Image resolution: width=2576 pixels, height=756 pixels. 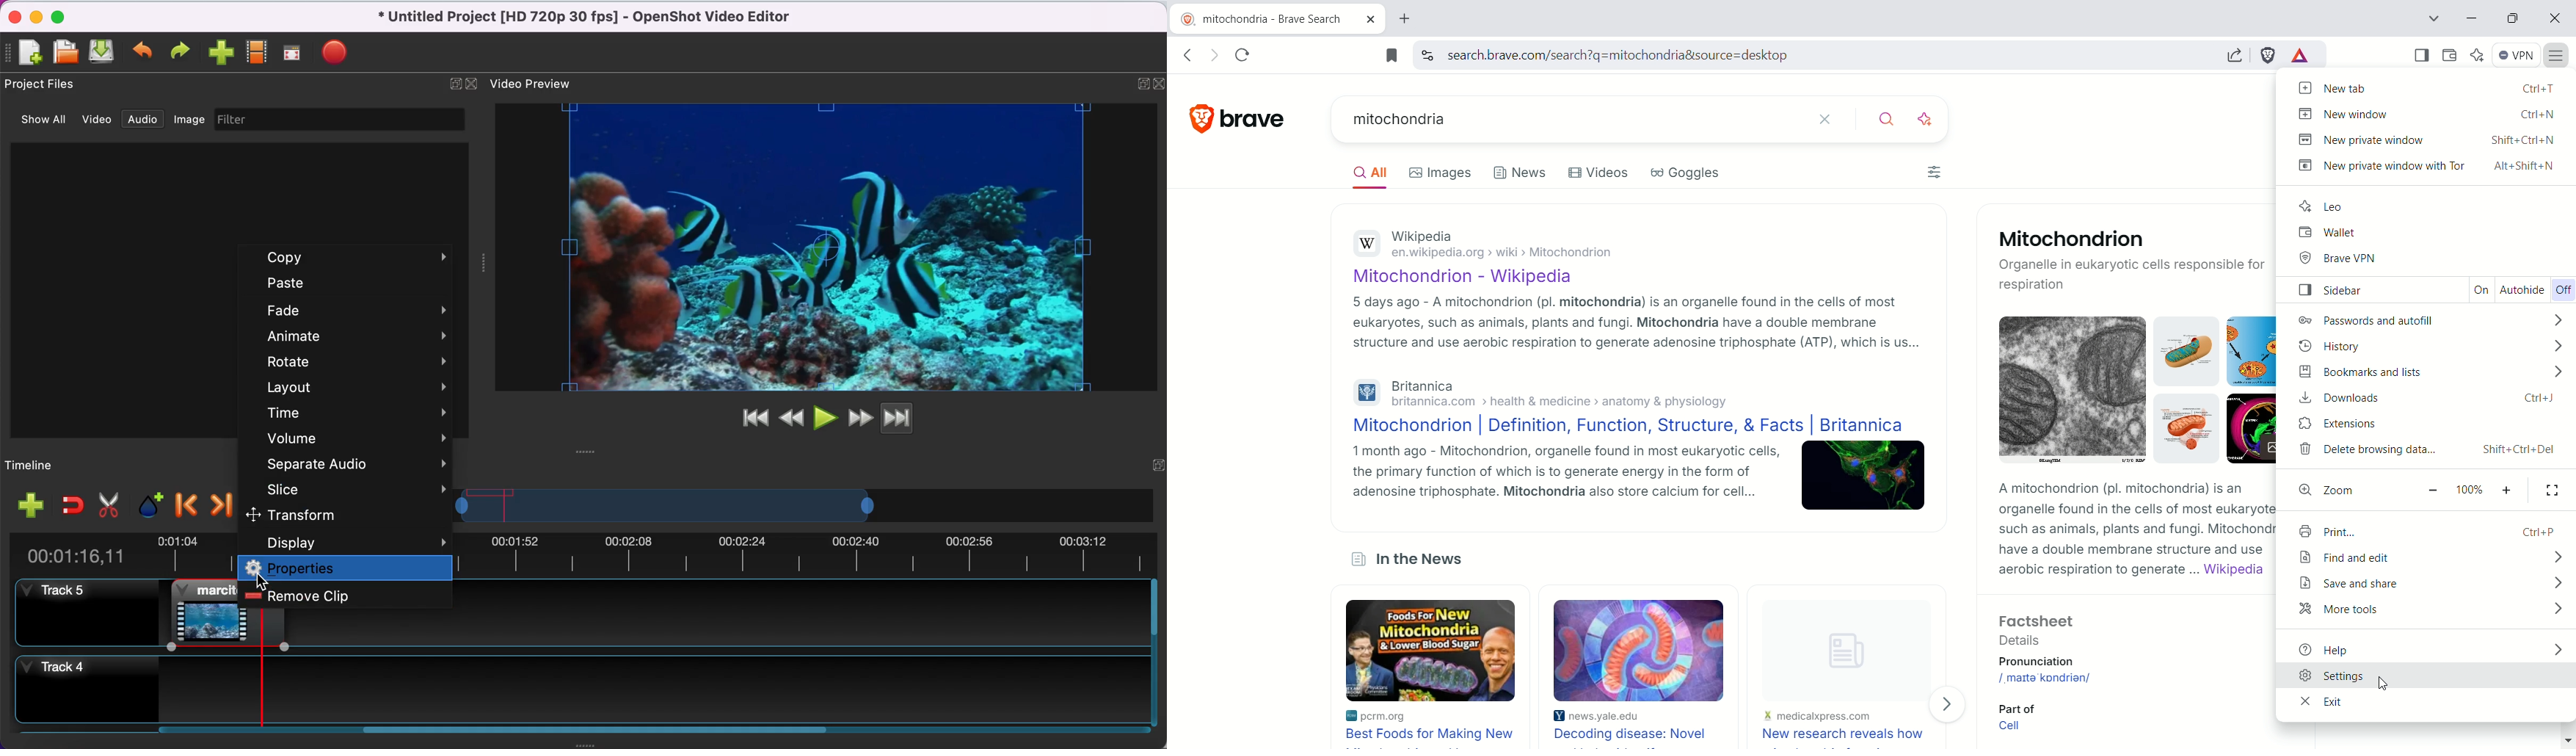 I want to click on mitochondria, so click(x=1551, y=119).